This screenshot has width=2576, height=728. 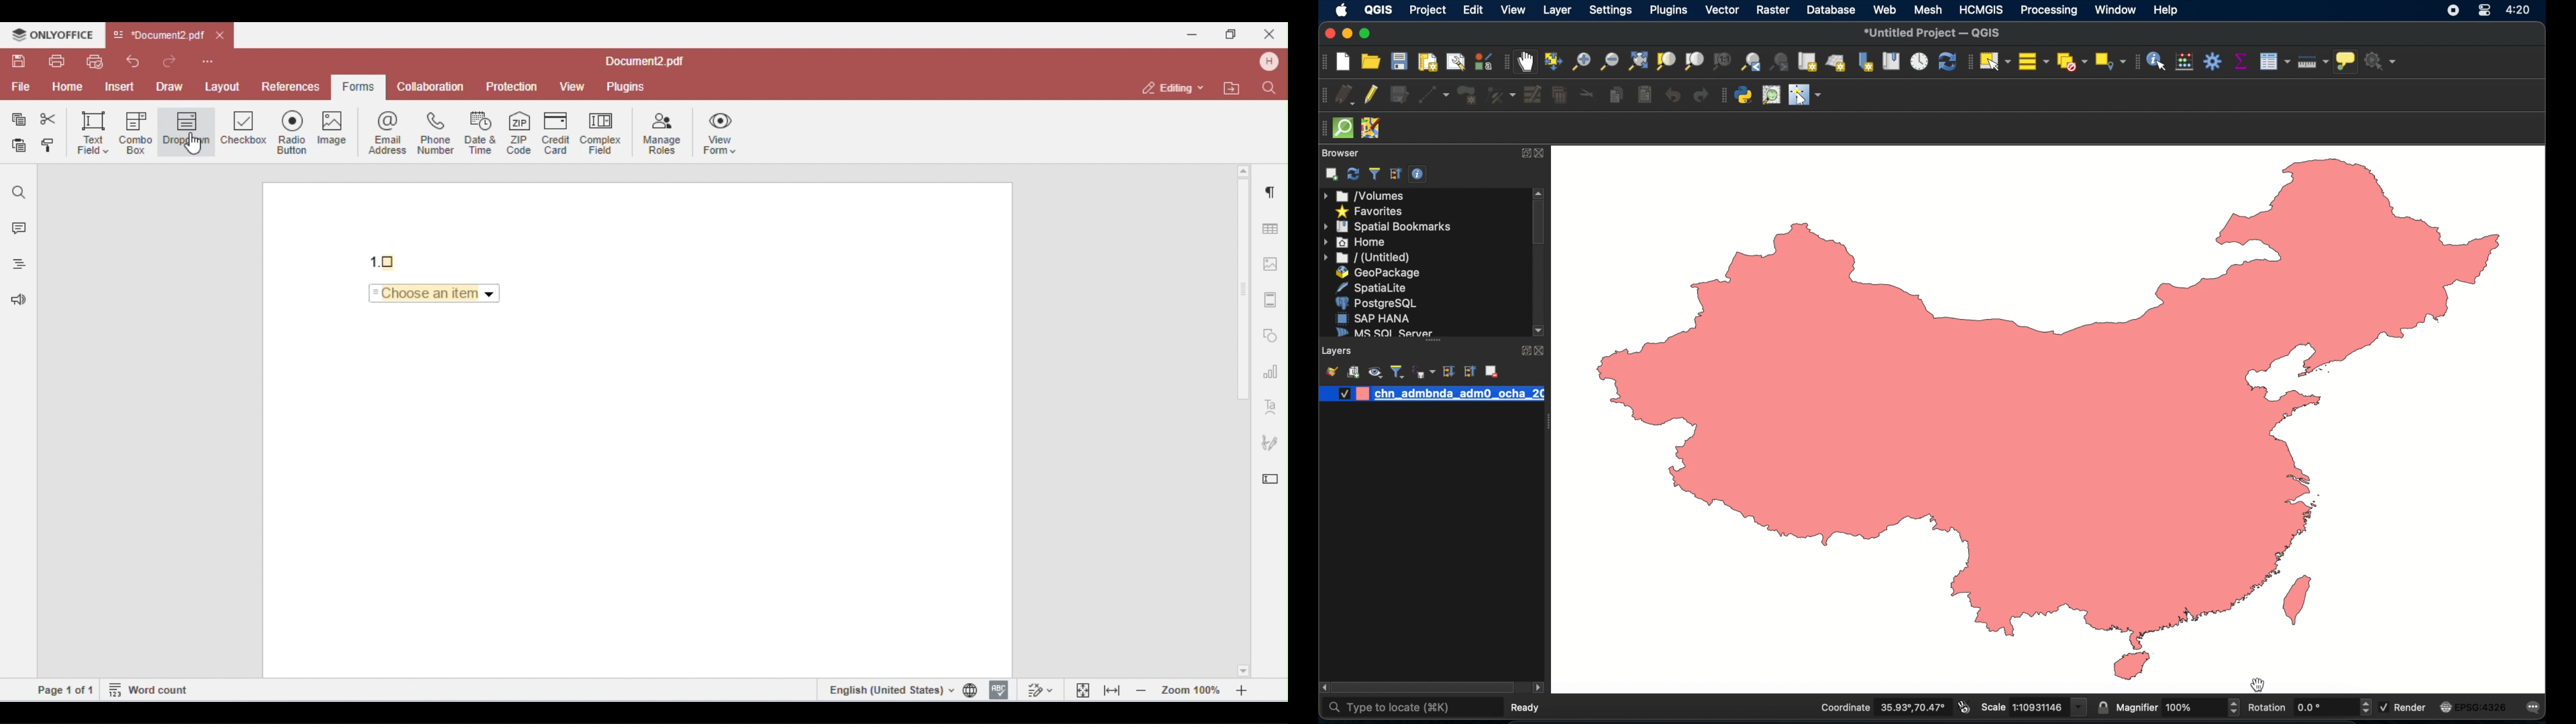 What do you see at coordinates (1376, 303) in the screenshot?
I see `postgre sql` at bounding box center [1376, 303].